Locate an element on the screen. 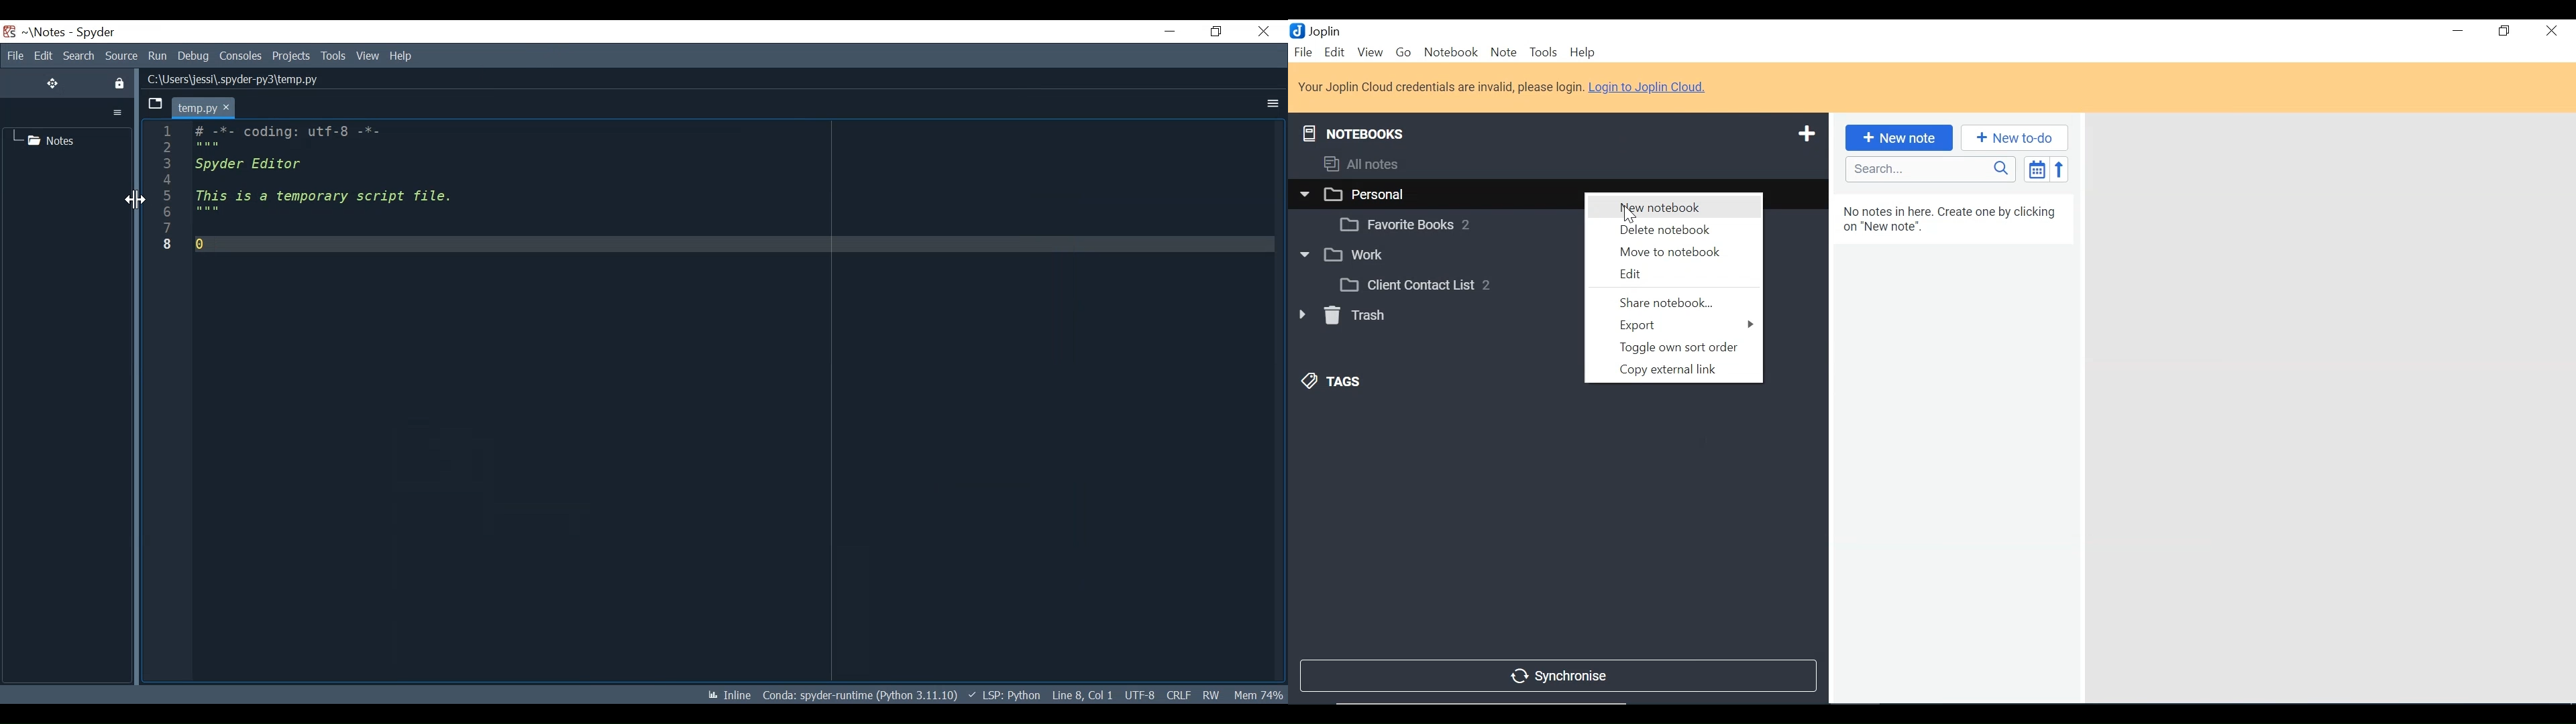  Toggle sort editor list is located at coordinates (2035, 169).